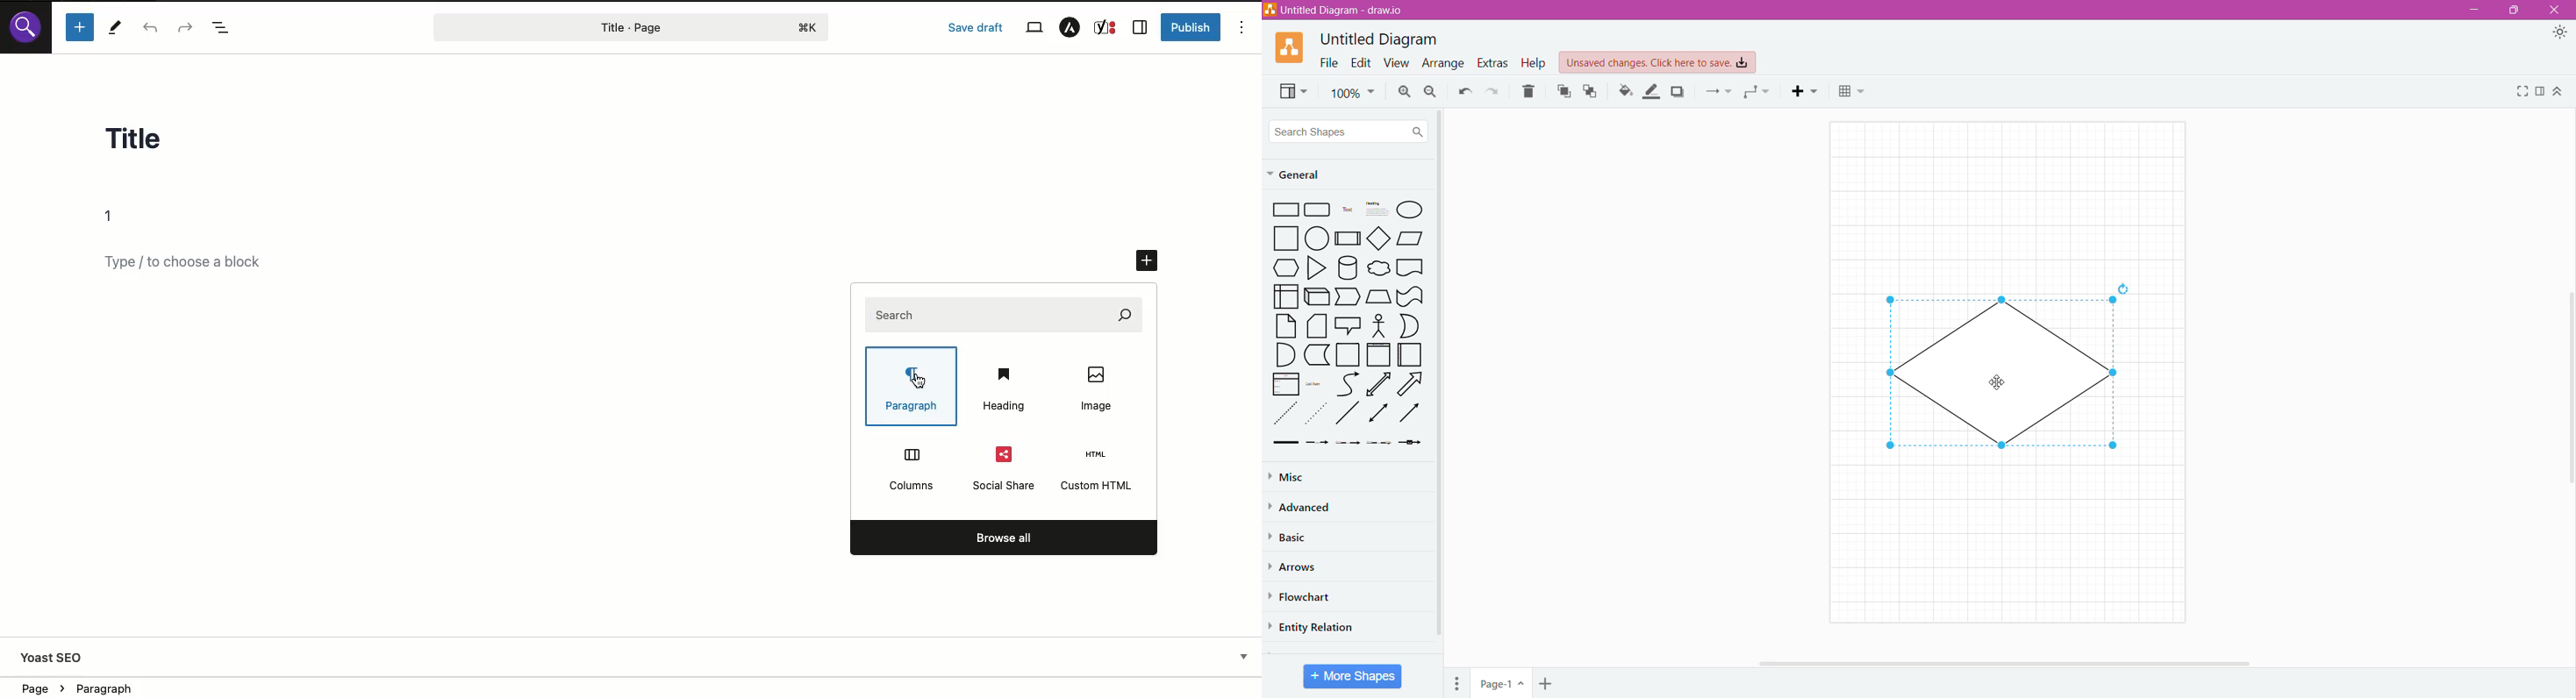 This screenshot has width=2576, height=700. Describe the element at coordinates (1358, 62) in the screenshot. I see `Edit` at that location.